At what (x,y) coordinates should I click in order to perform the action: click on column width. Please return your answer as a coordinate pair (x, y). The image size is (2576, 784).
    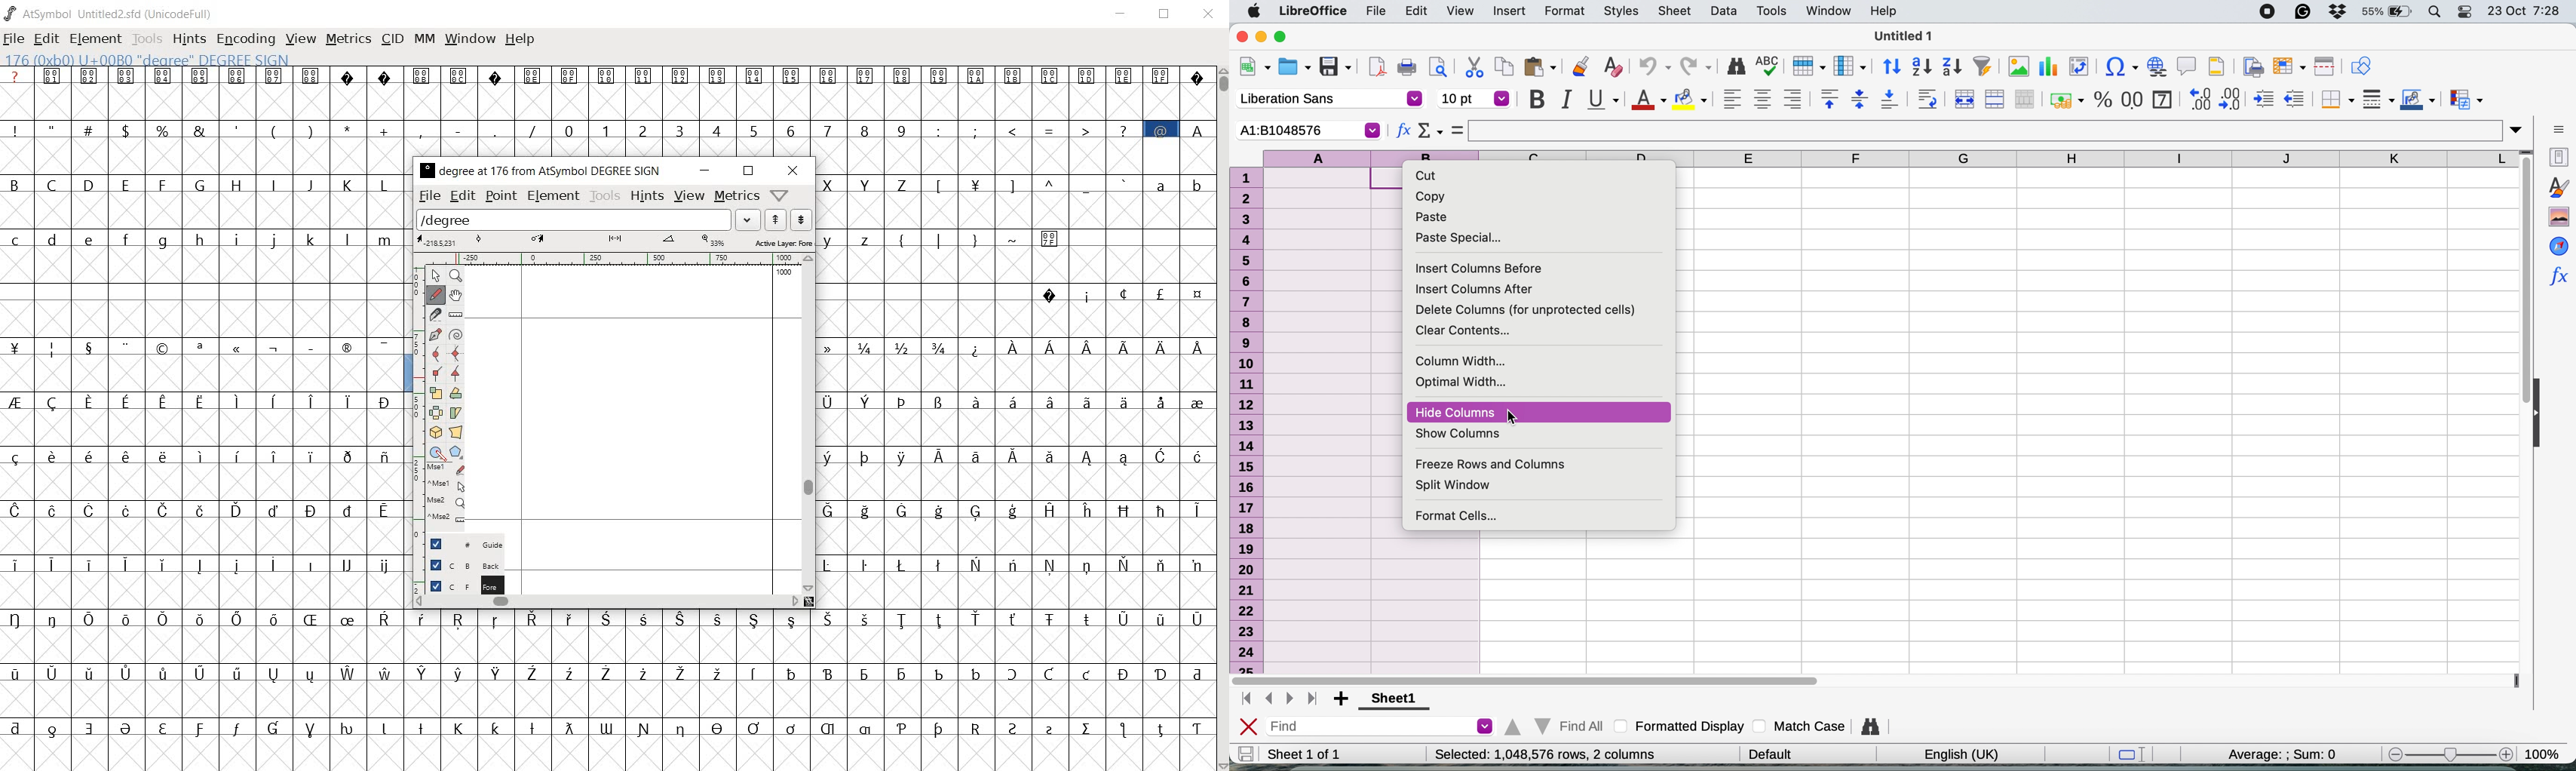
    Looking at the image, I should click on (1467, 362).